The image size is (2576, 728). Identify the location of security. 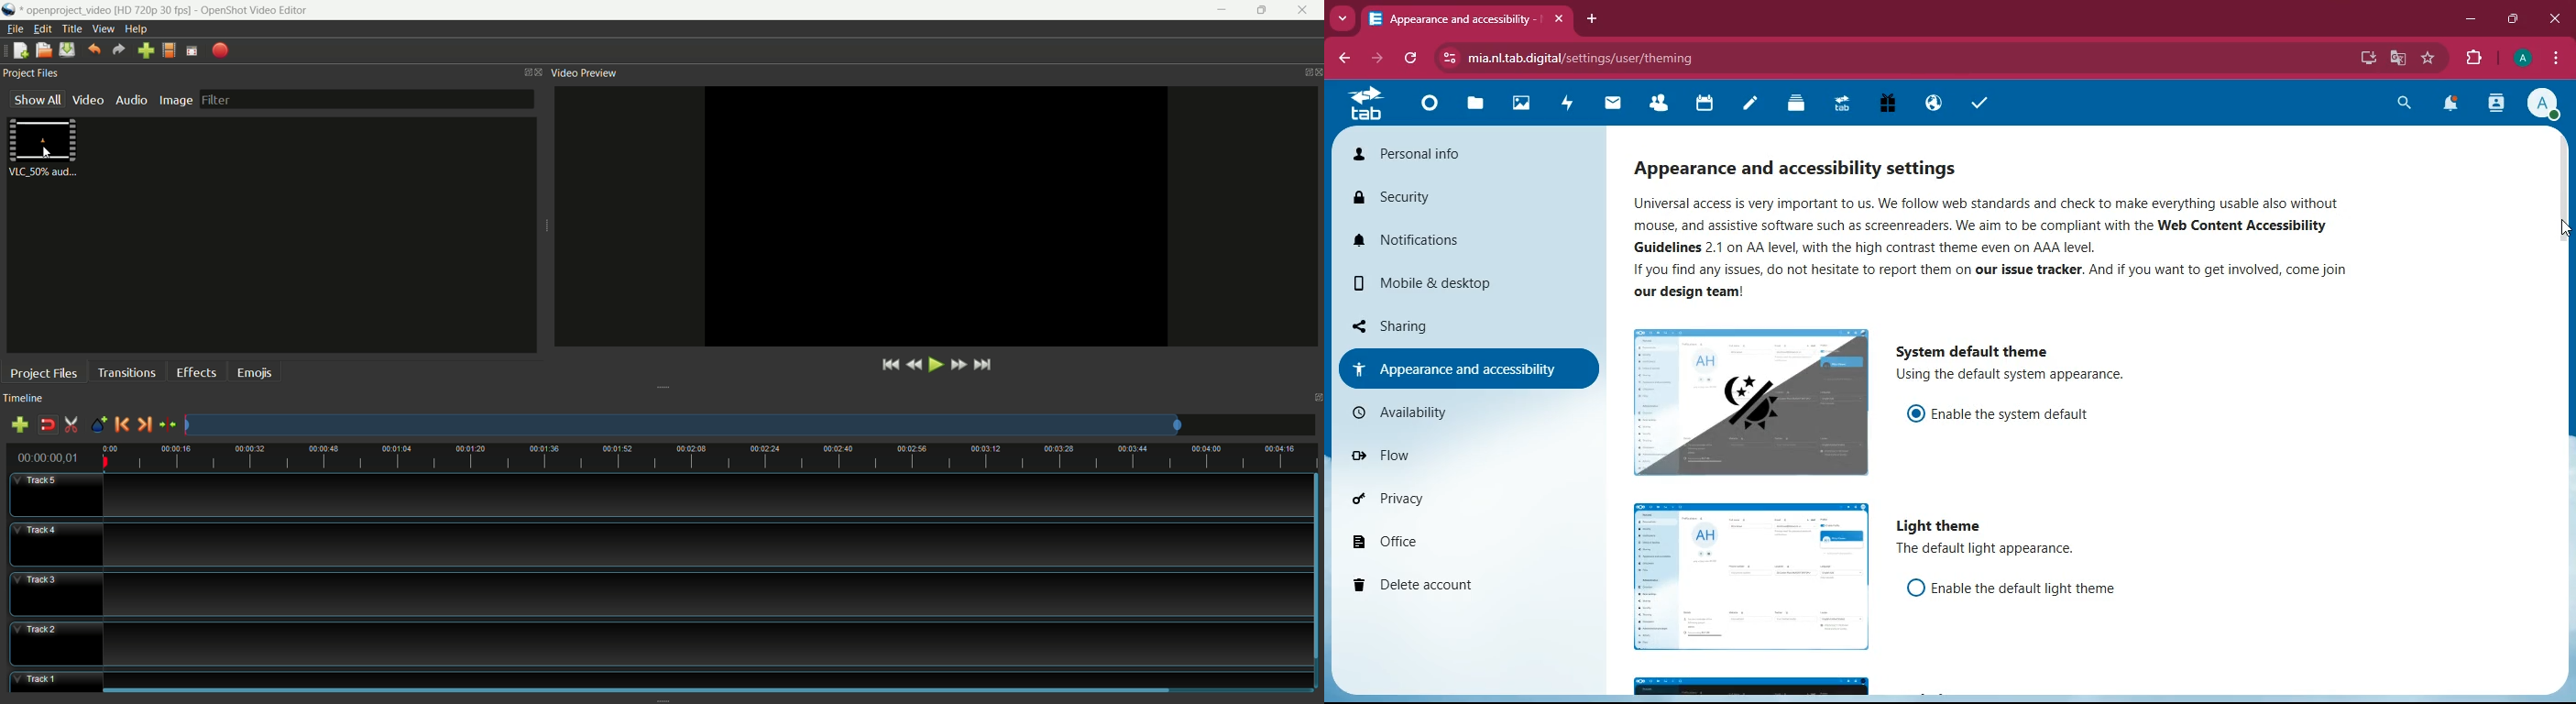
(1444, 200).